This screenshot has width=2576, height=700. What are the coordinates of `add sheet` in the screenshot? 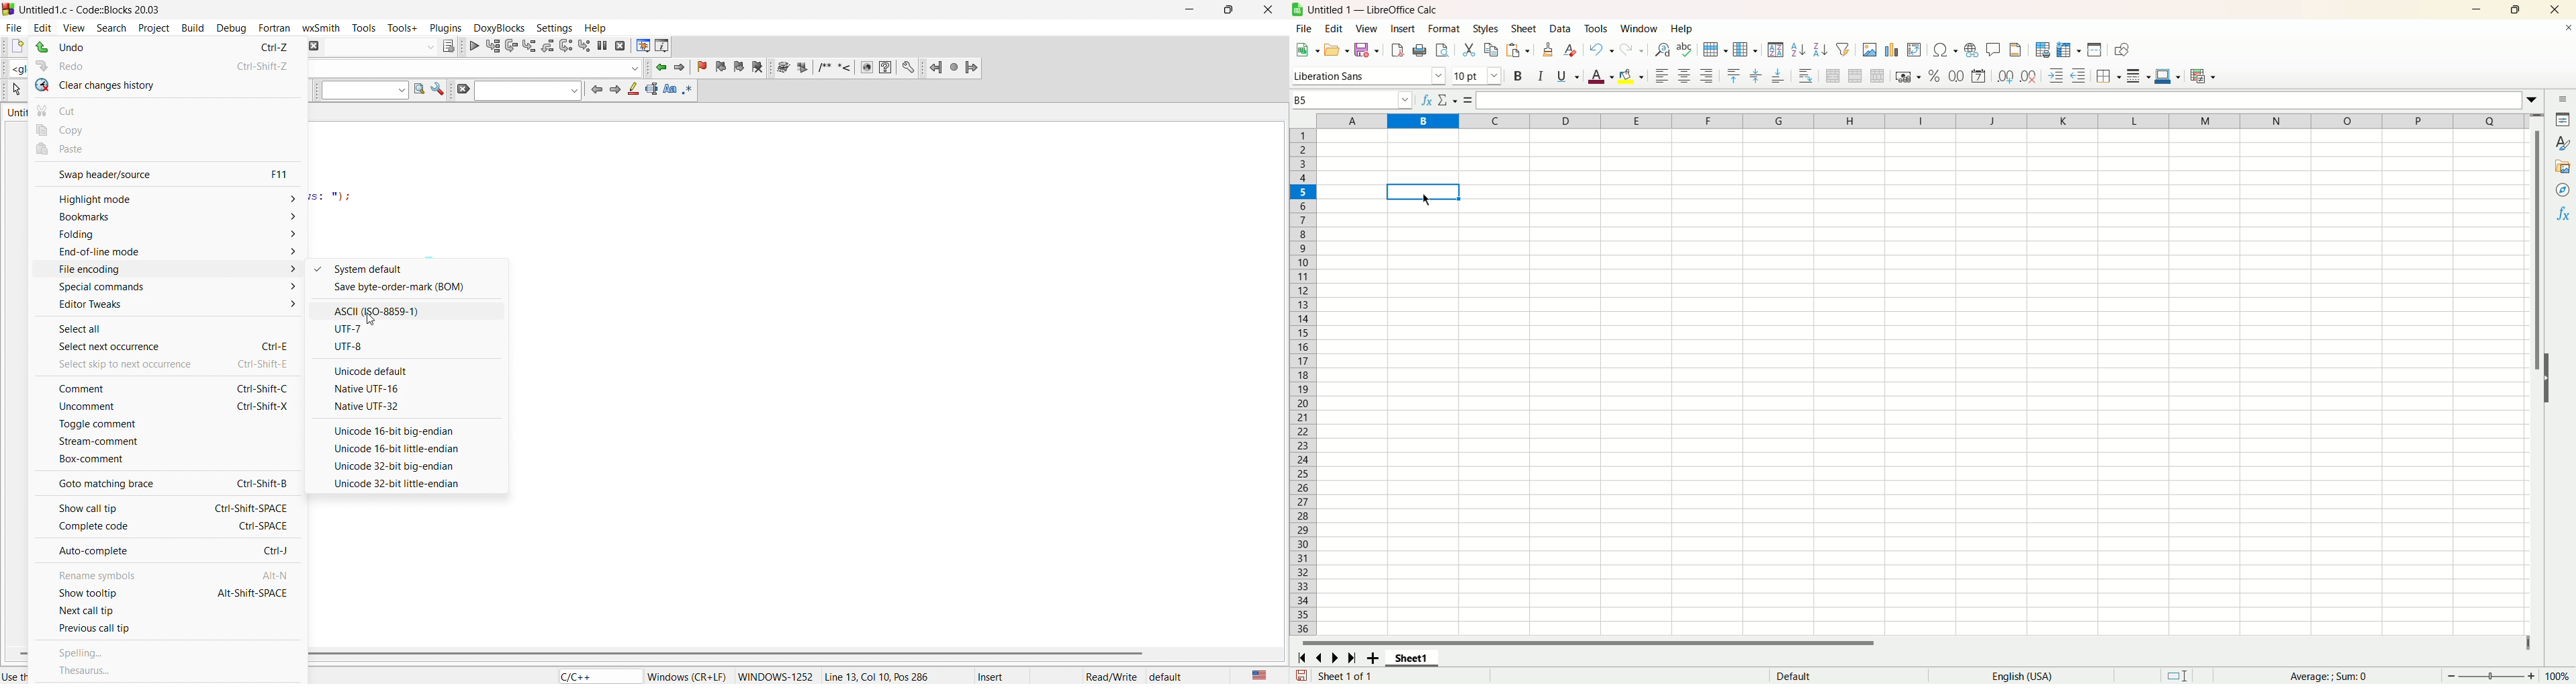 It's located at (1374, 658).